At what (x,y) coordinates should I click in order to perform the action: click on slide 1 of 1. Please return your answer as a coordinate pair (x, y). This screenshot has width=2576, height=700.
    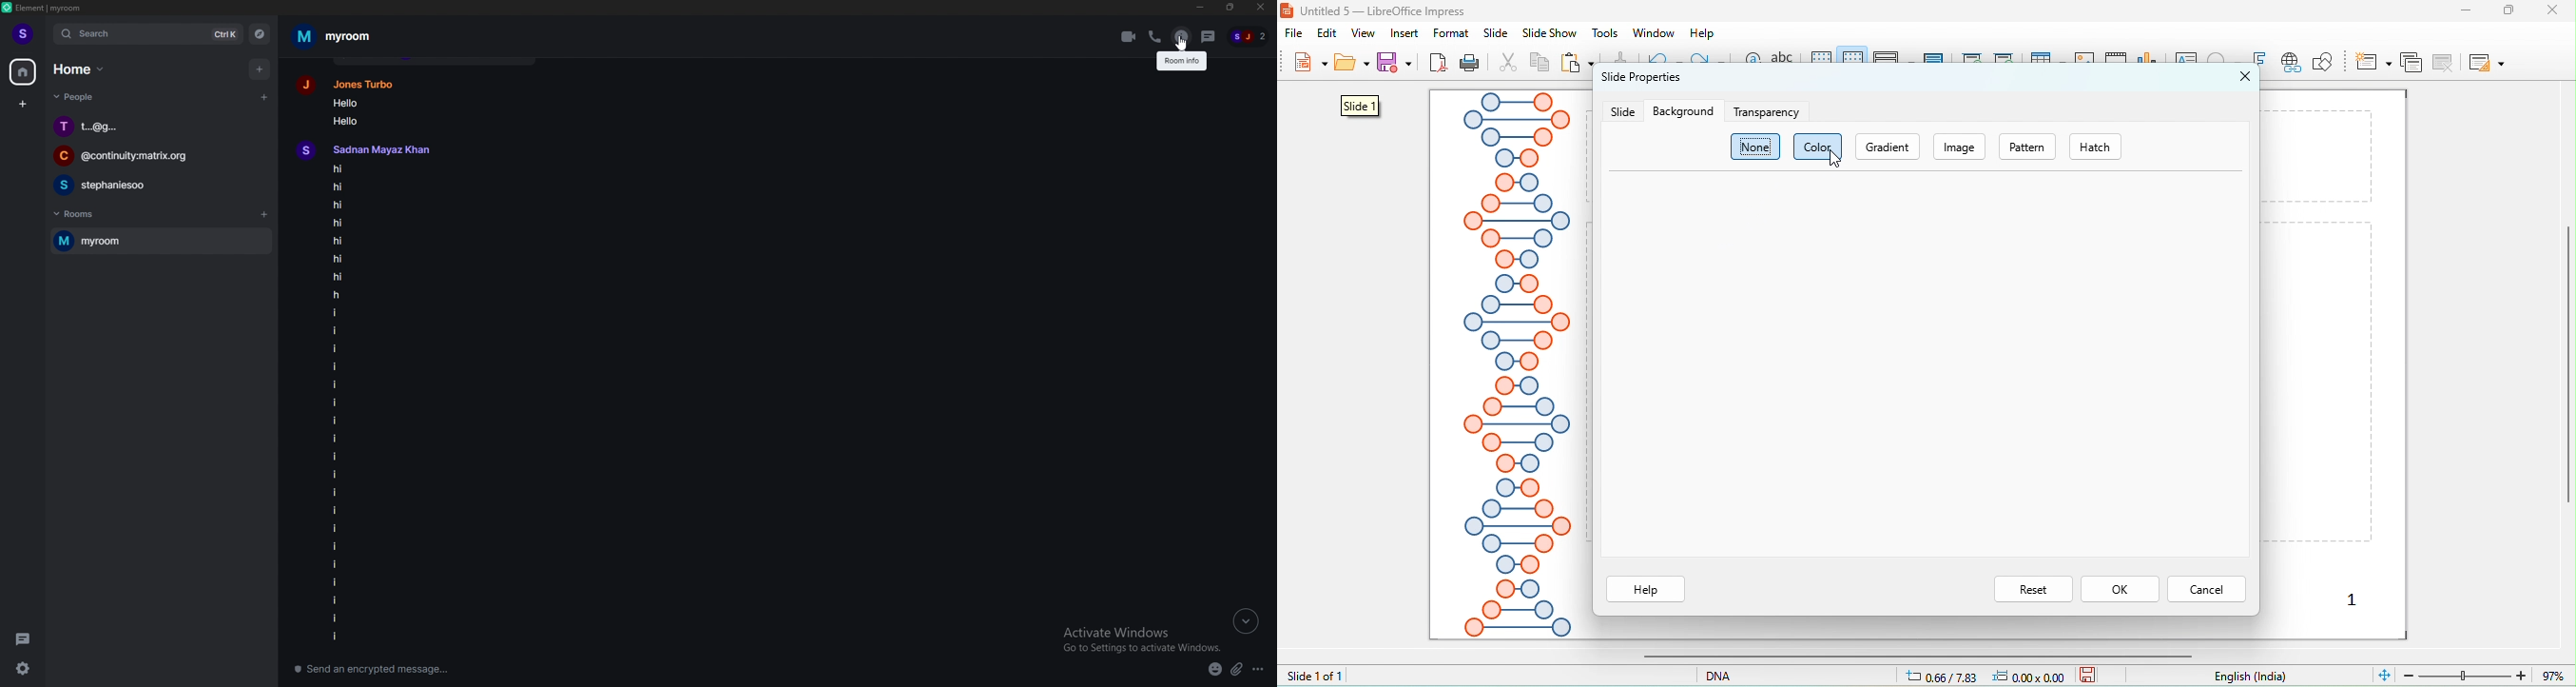
    Looking at the image, I should click on (1315, 675).